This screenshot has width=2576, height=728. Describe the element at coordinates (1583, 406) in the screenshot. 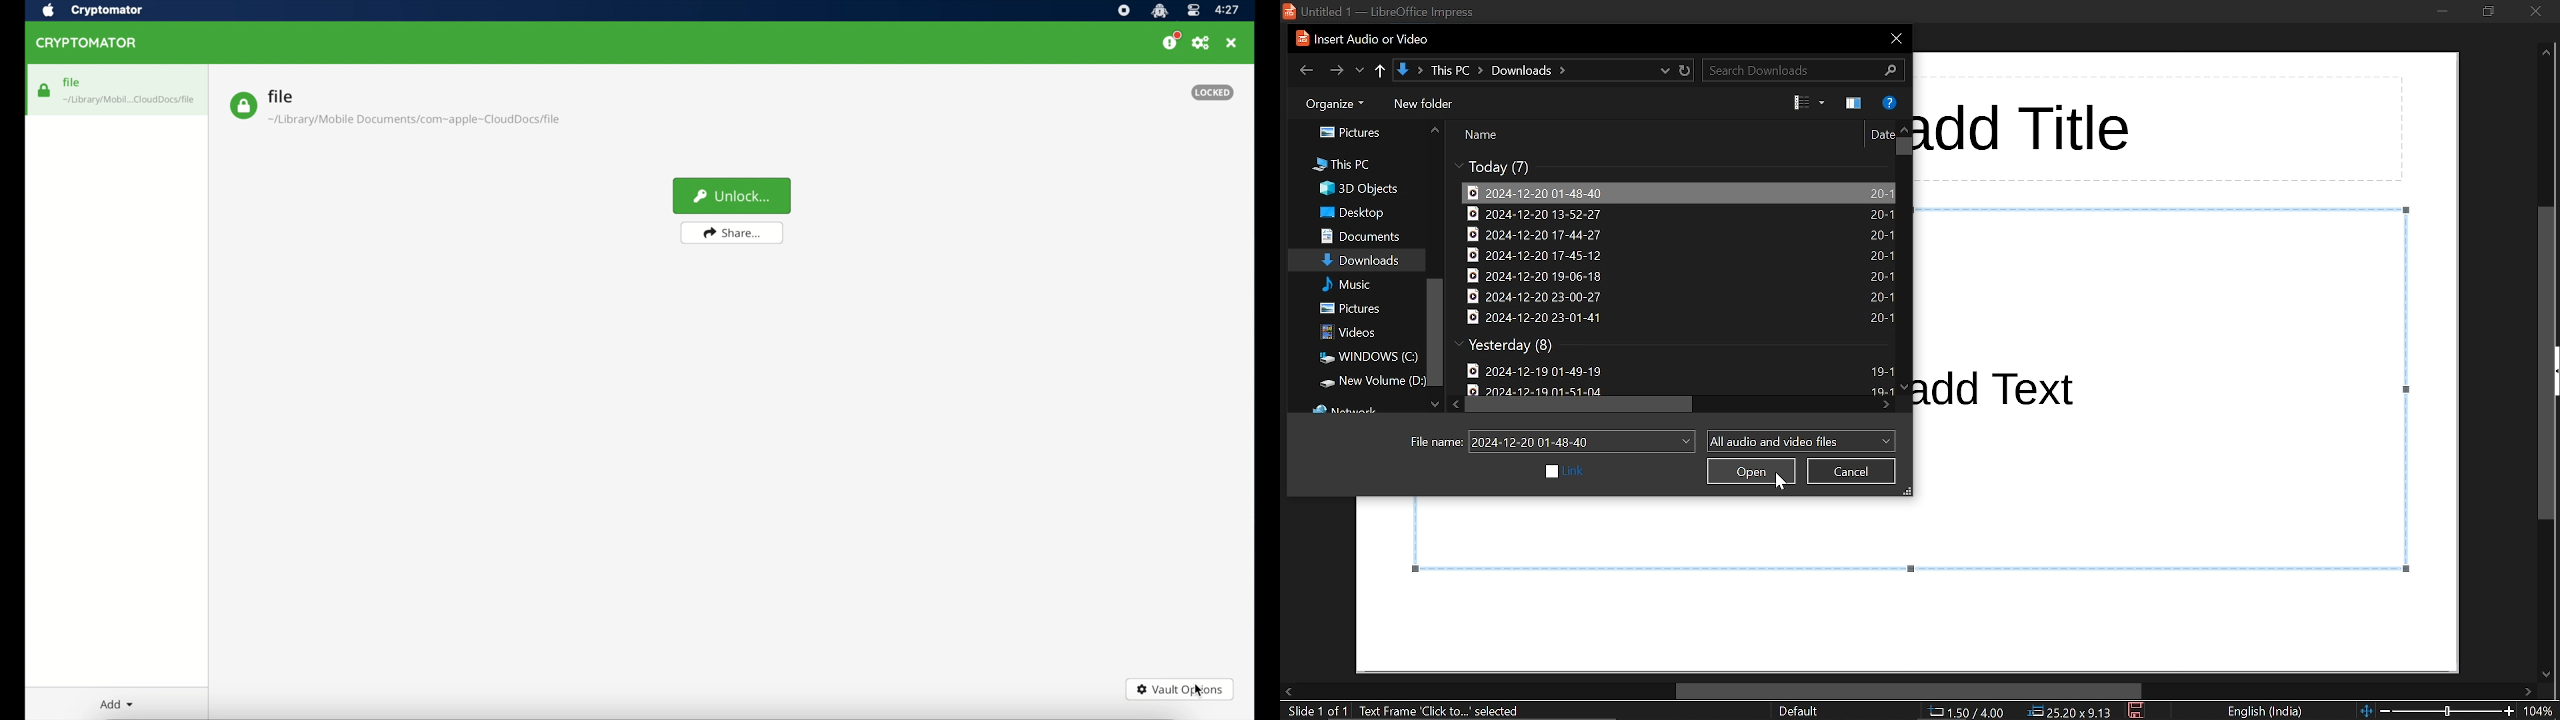

I see `horizontal scrollbar` at that location.